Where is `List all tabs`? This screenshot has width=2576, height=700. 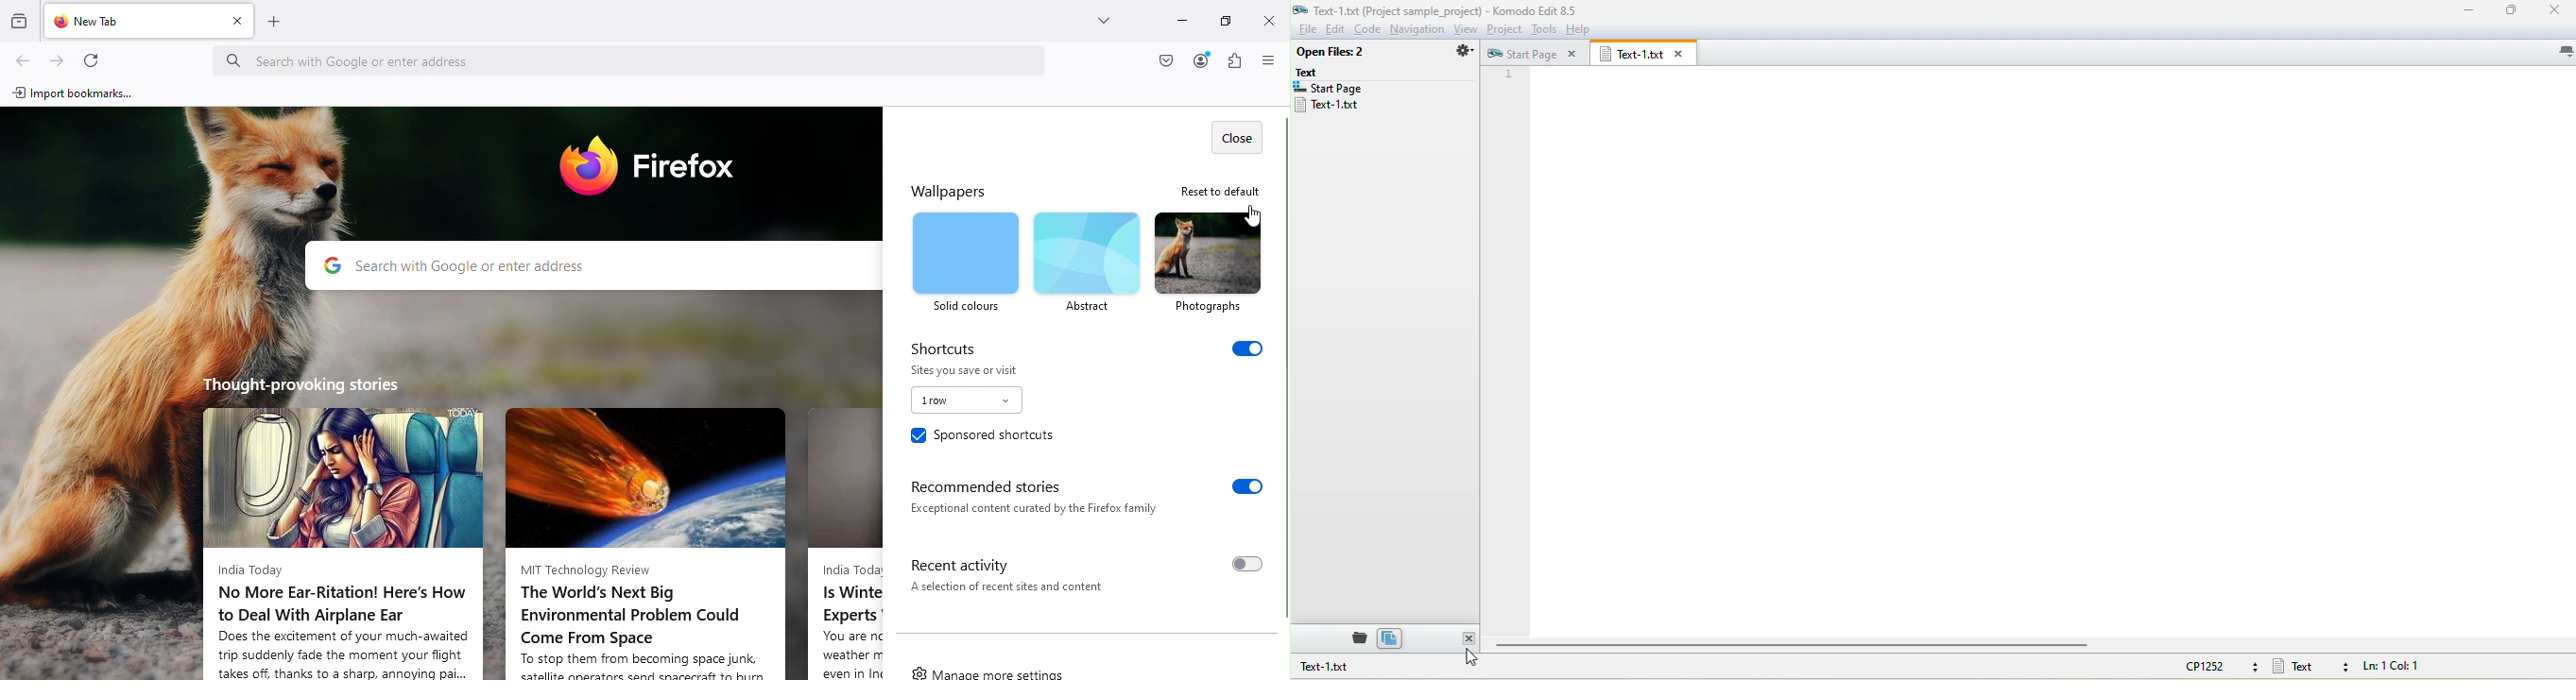 List all tabs is located at coordinates (1107, 25).